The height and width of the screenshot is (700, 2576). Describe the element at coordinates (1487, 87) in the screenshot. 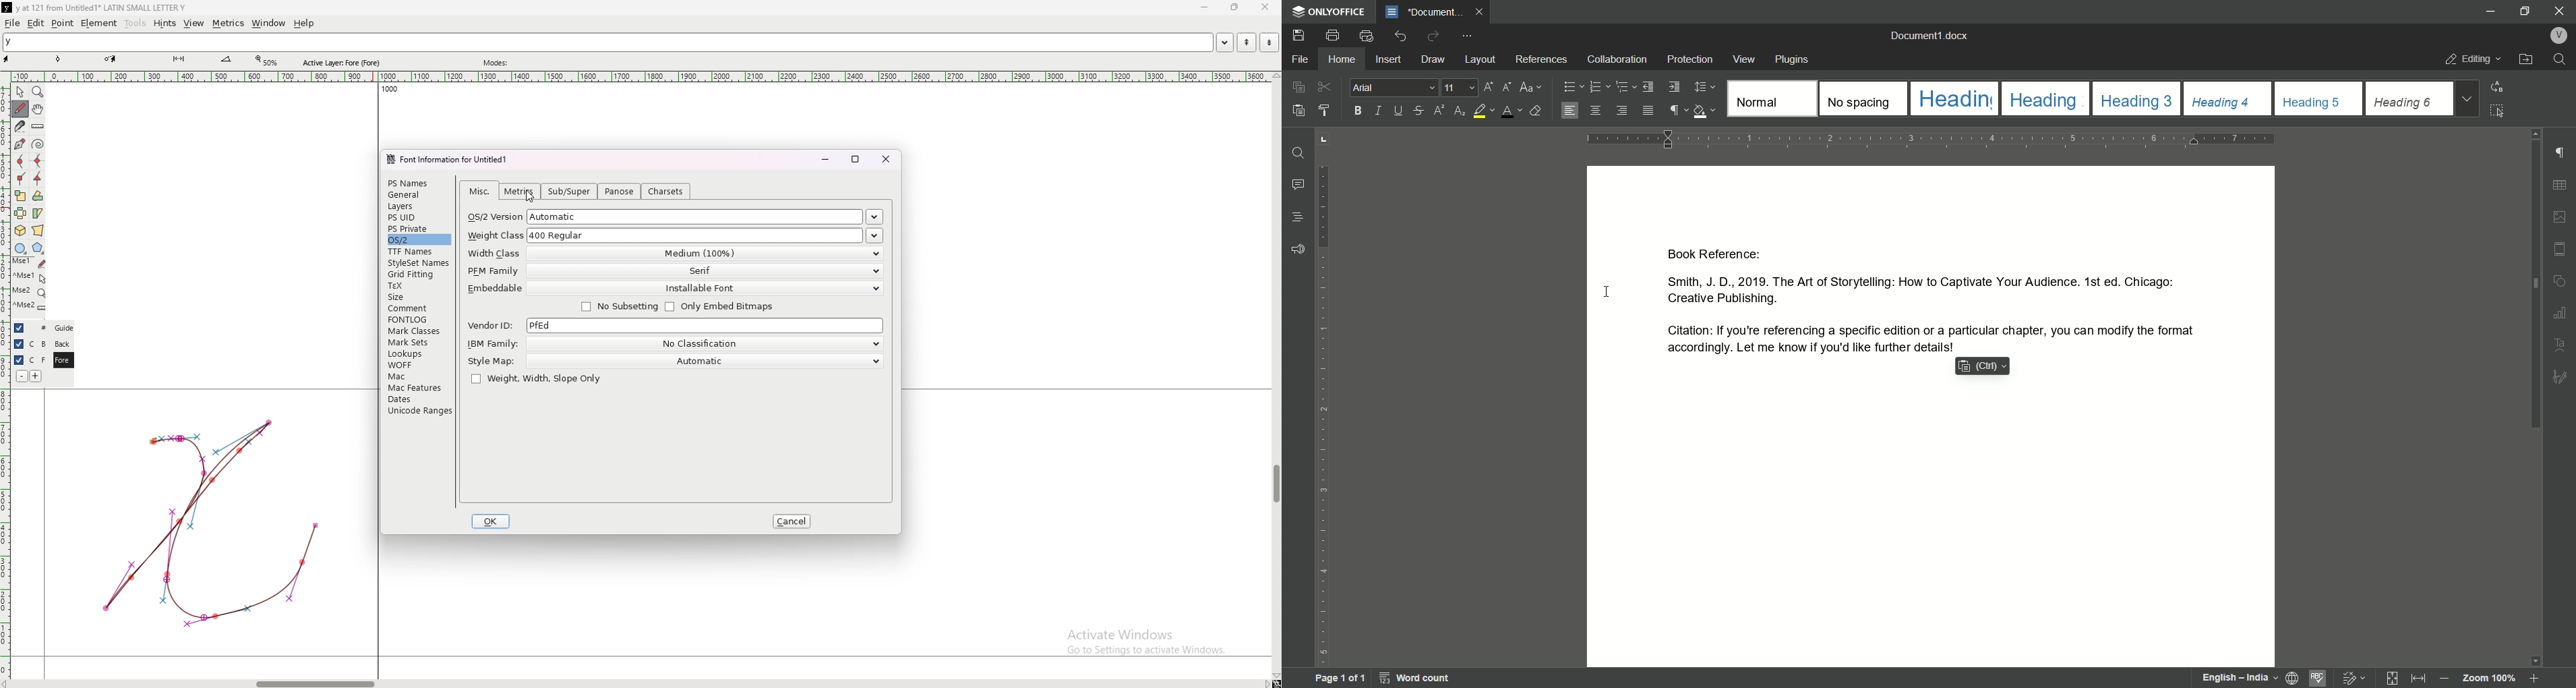

I see `increment font size` at that location.